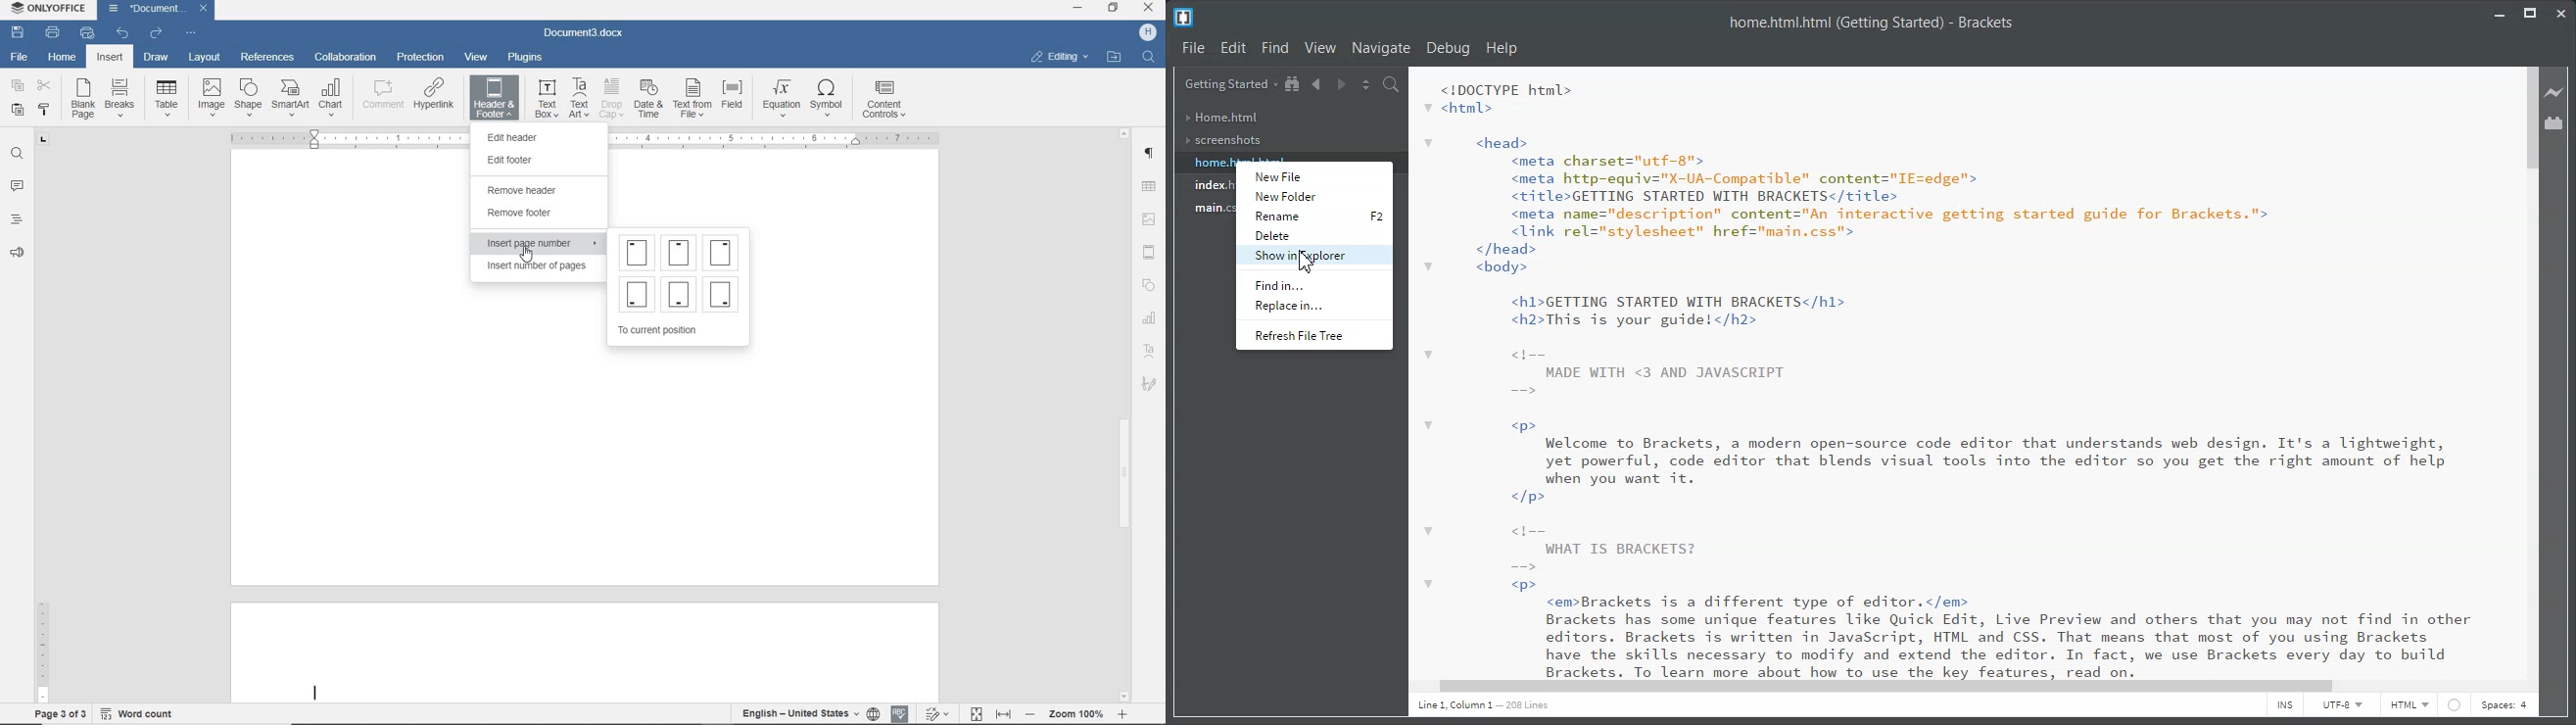 The height and width of the screenshot is (728, 2576). What do you see at coordinates (1955, 372) in the screenshot?
I see `Text 2` at bounding box center [1955, 372].